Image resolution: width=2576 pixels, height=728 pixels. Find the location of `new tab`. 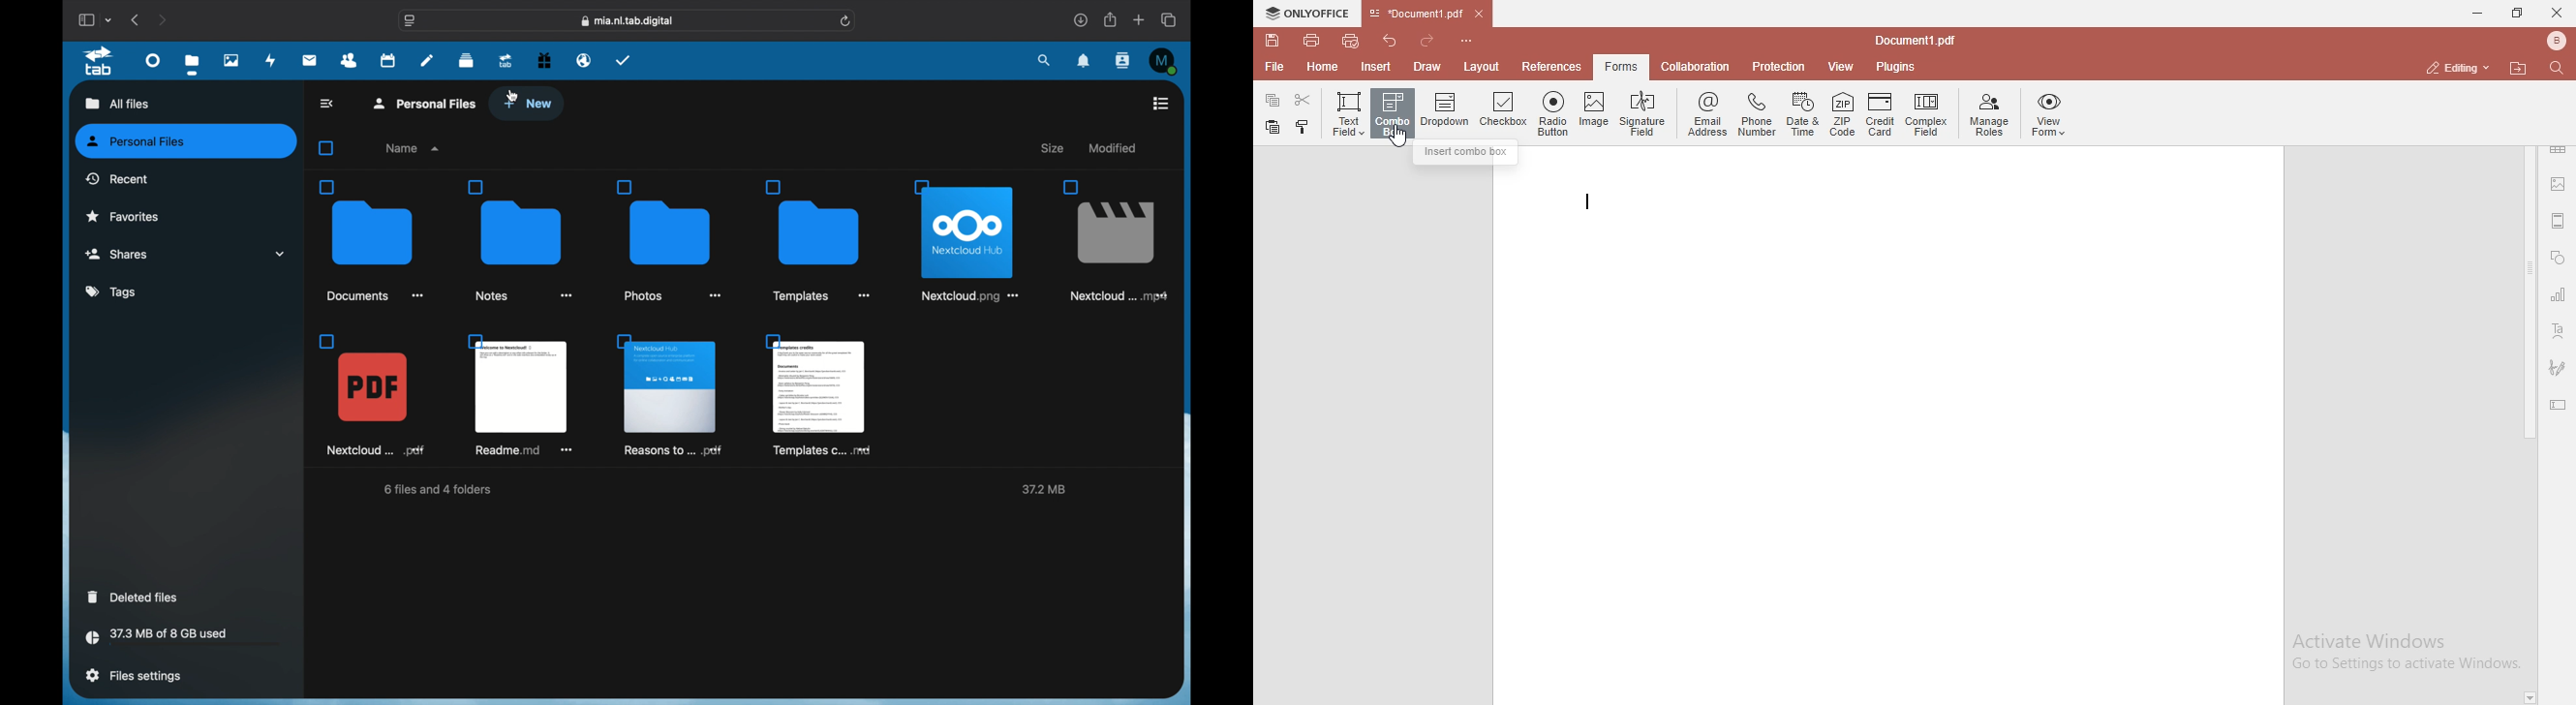

new tab is located at coordinates (1139, 20).